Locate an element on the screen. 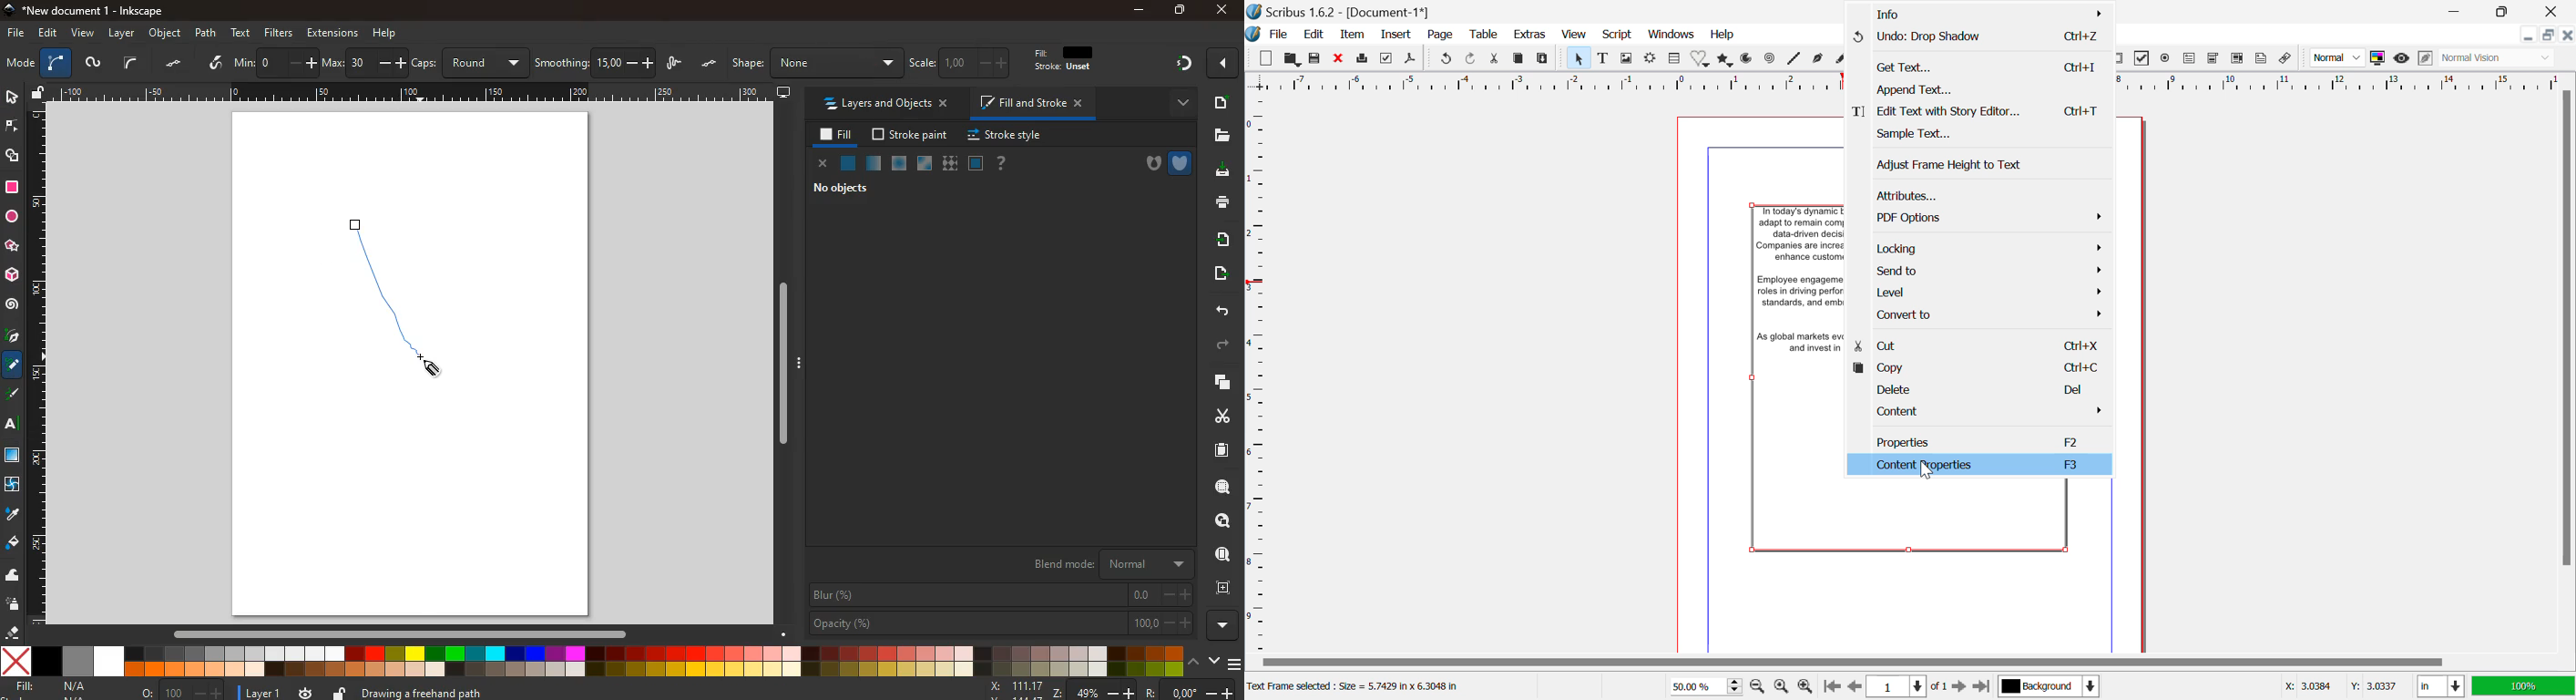  draw is located at coordinates (363, 233).